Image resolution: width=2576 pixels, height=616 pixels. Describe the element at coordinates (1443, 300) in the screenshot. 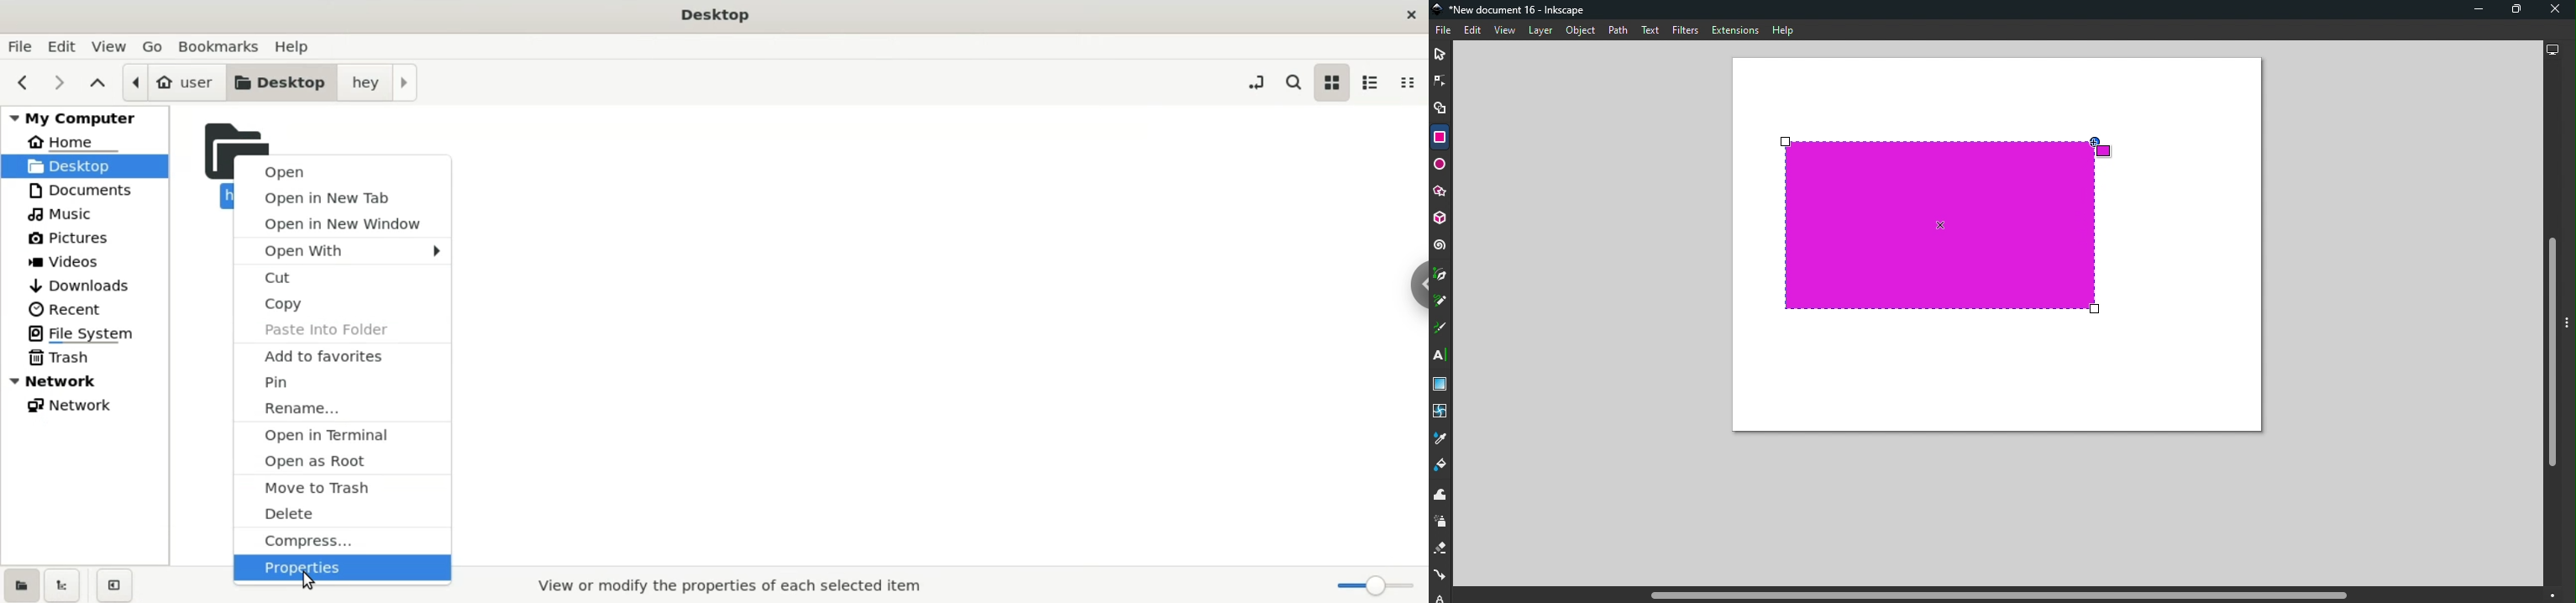

I see `Pencil tool` at that location.